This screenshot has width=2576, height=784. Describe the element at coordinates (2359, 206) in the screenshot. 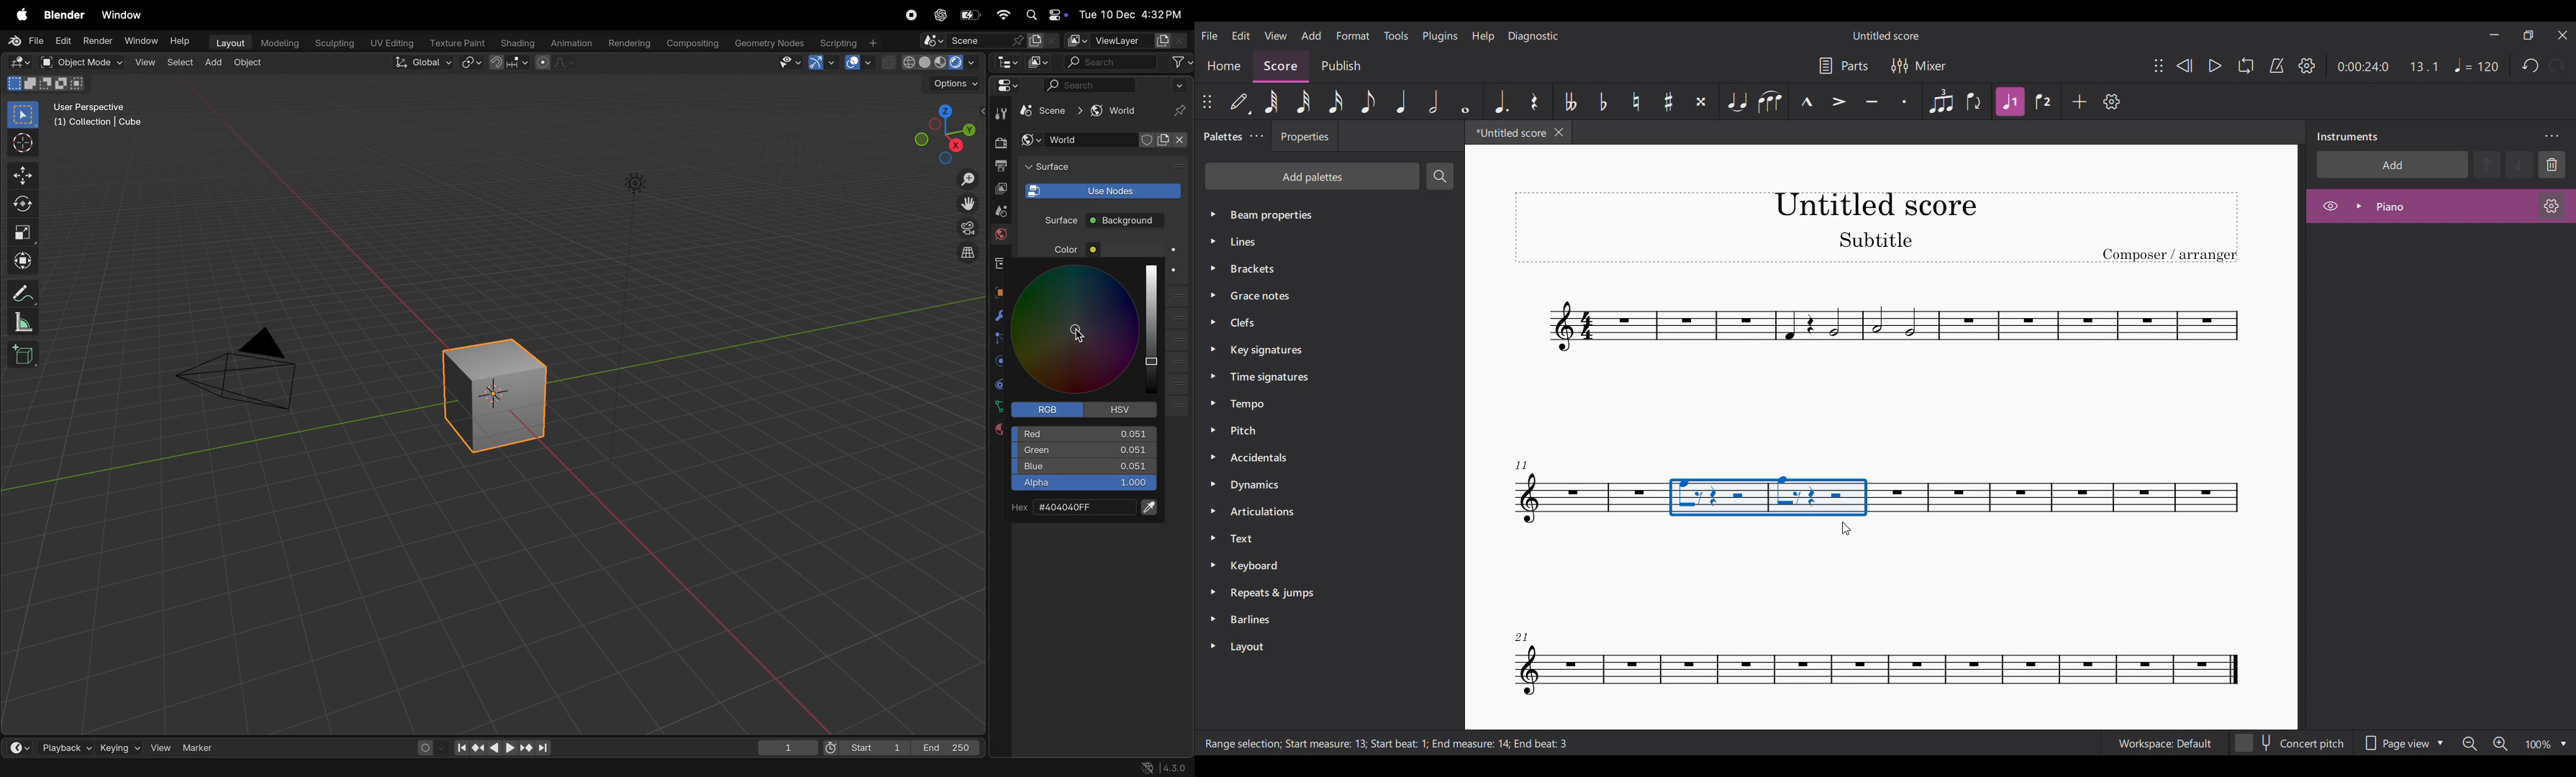

I see `Expand` at that location.